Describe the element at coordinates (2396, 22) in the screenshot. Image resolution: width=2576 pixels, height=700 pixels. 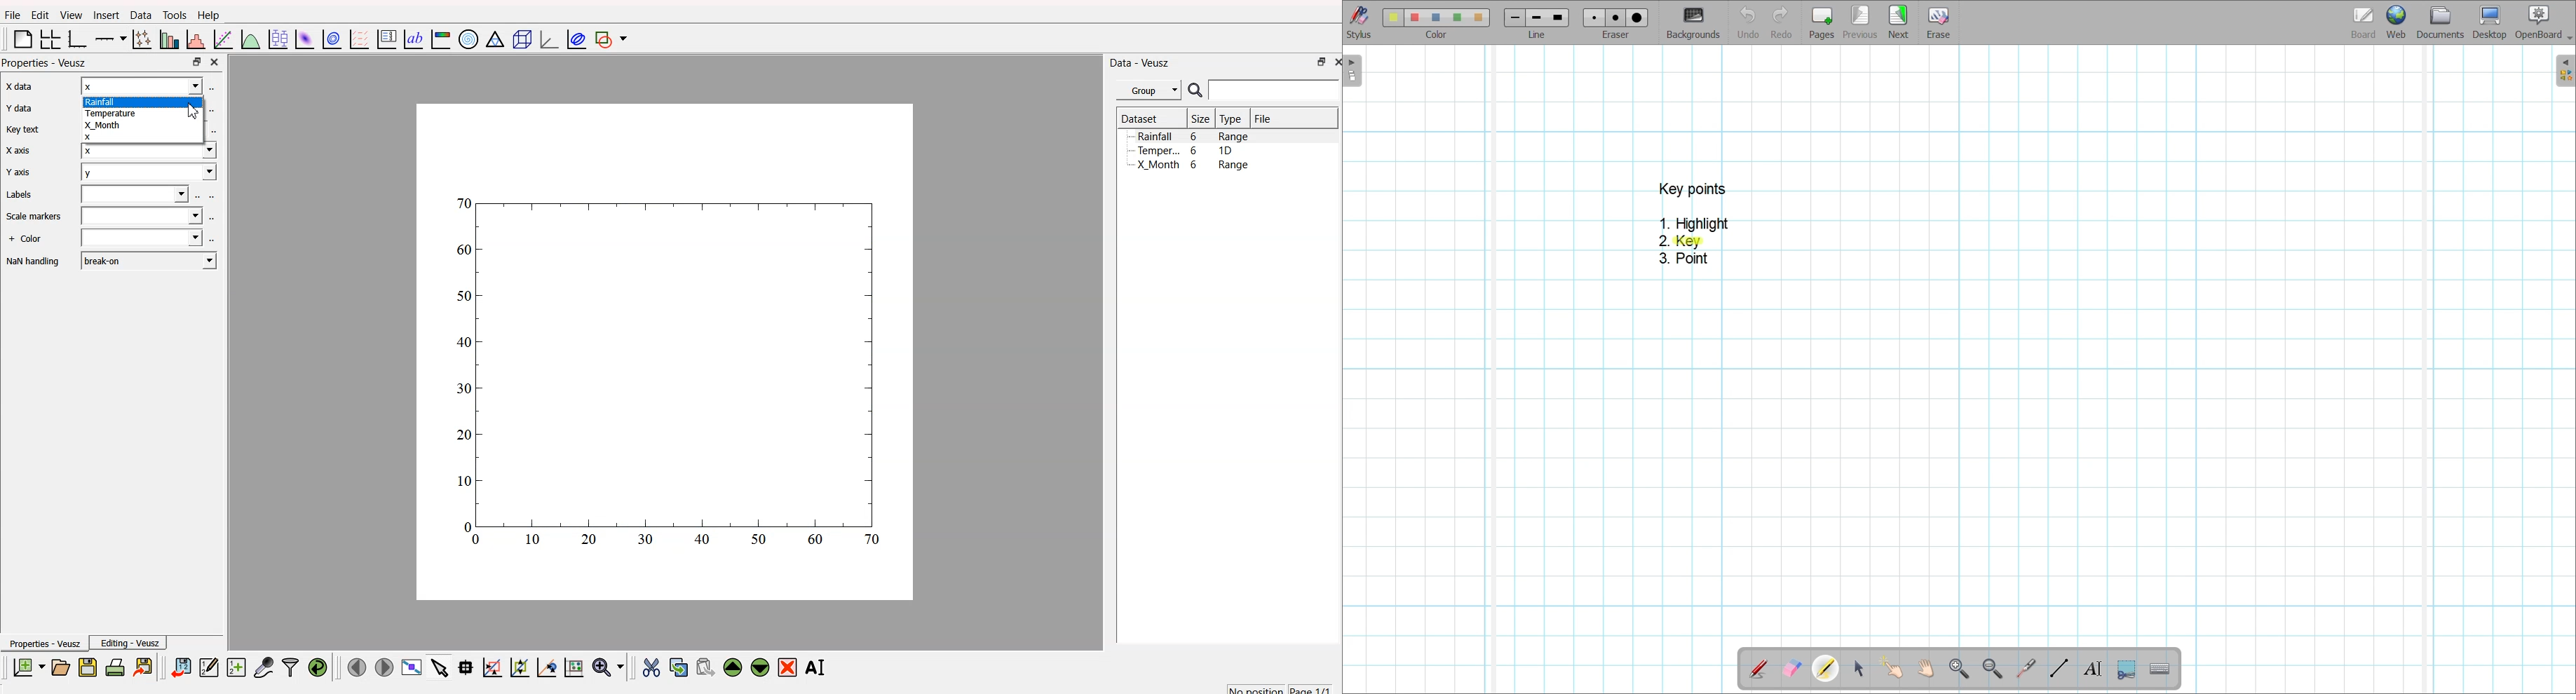
I see `Web` at that location.